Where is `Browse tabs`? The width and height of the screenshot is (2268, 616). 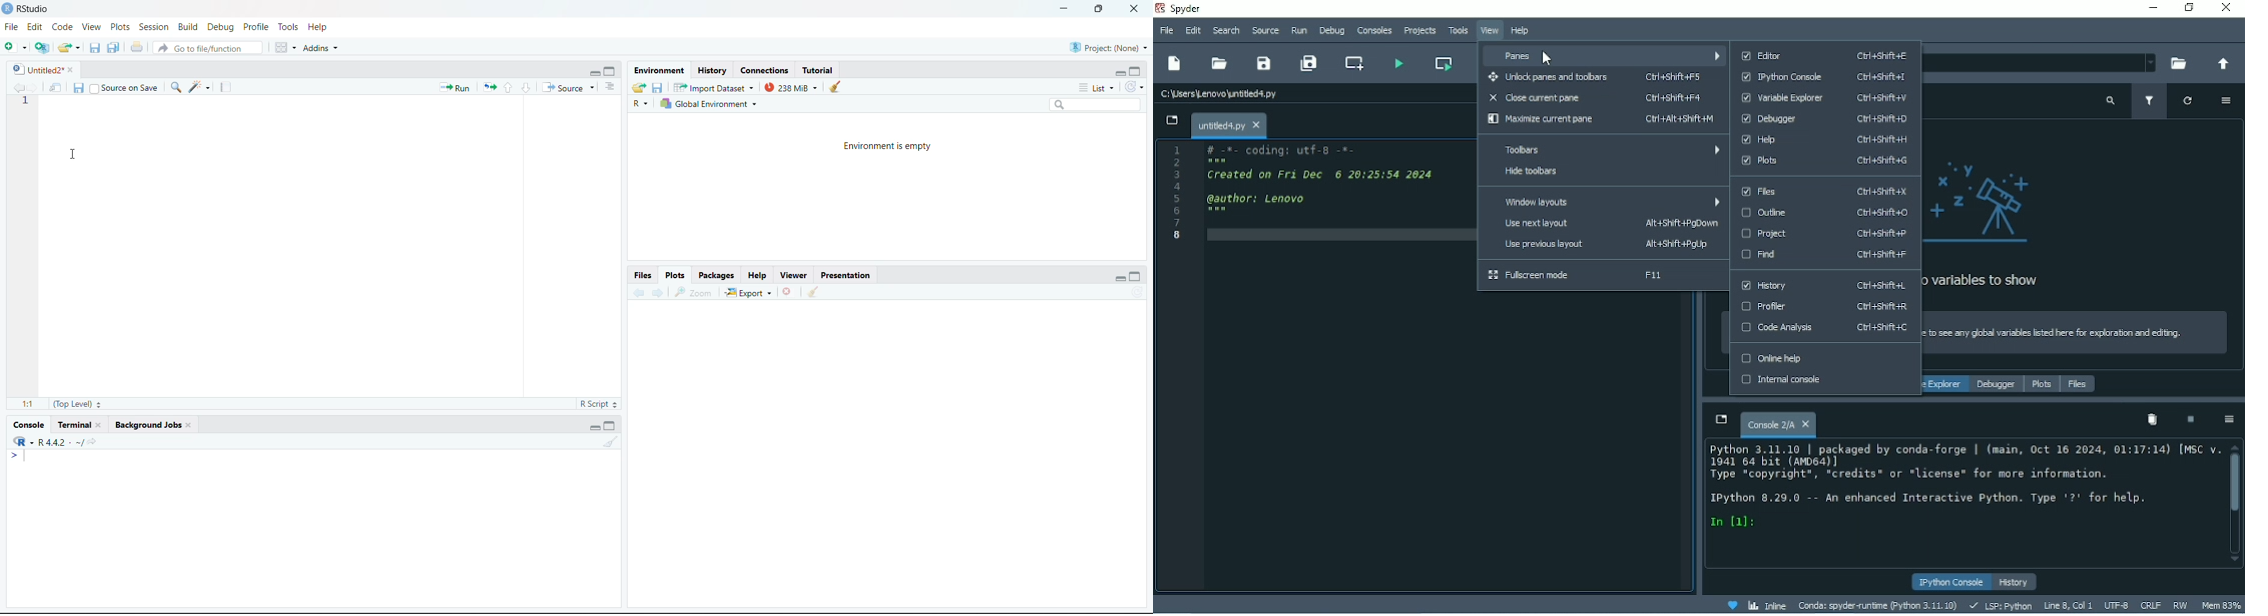 Browse tabs is located at coordinates (1719, 419).